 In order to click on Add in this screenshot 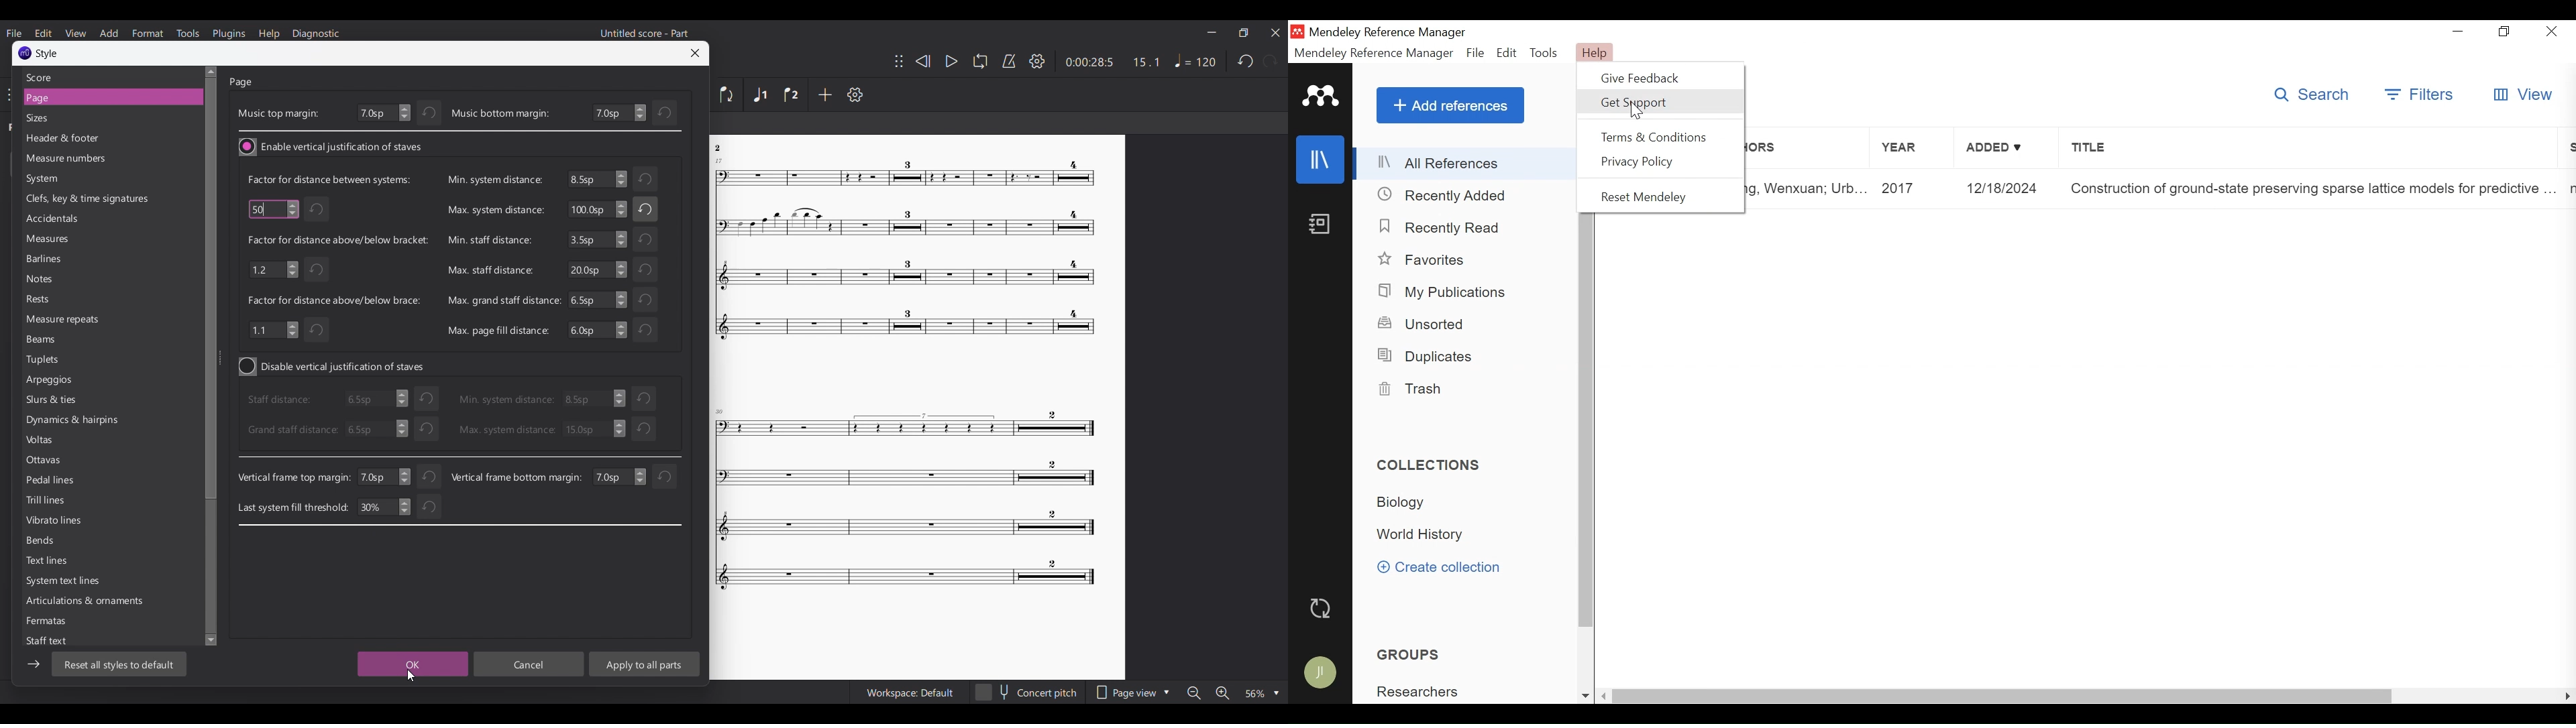, I will do `click(824, 94)`.